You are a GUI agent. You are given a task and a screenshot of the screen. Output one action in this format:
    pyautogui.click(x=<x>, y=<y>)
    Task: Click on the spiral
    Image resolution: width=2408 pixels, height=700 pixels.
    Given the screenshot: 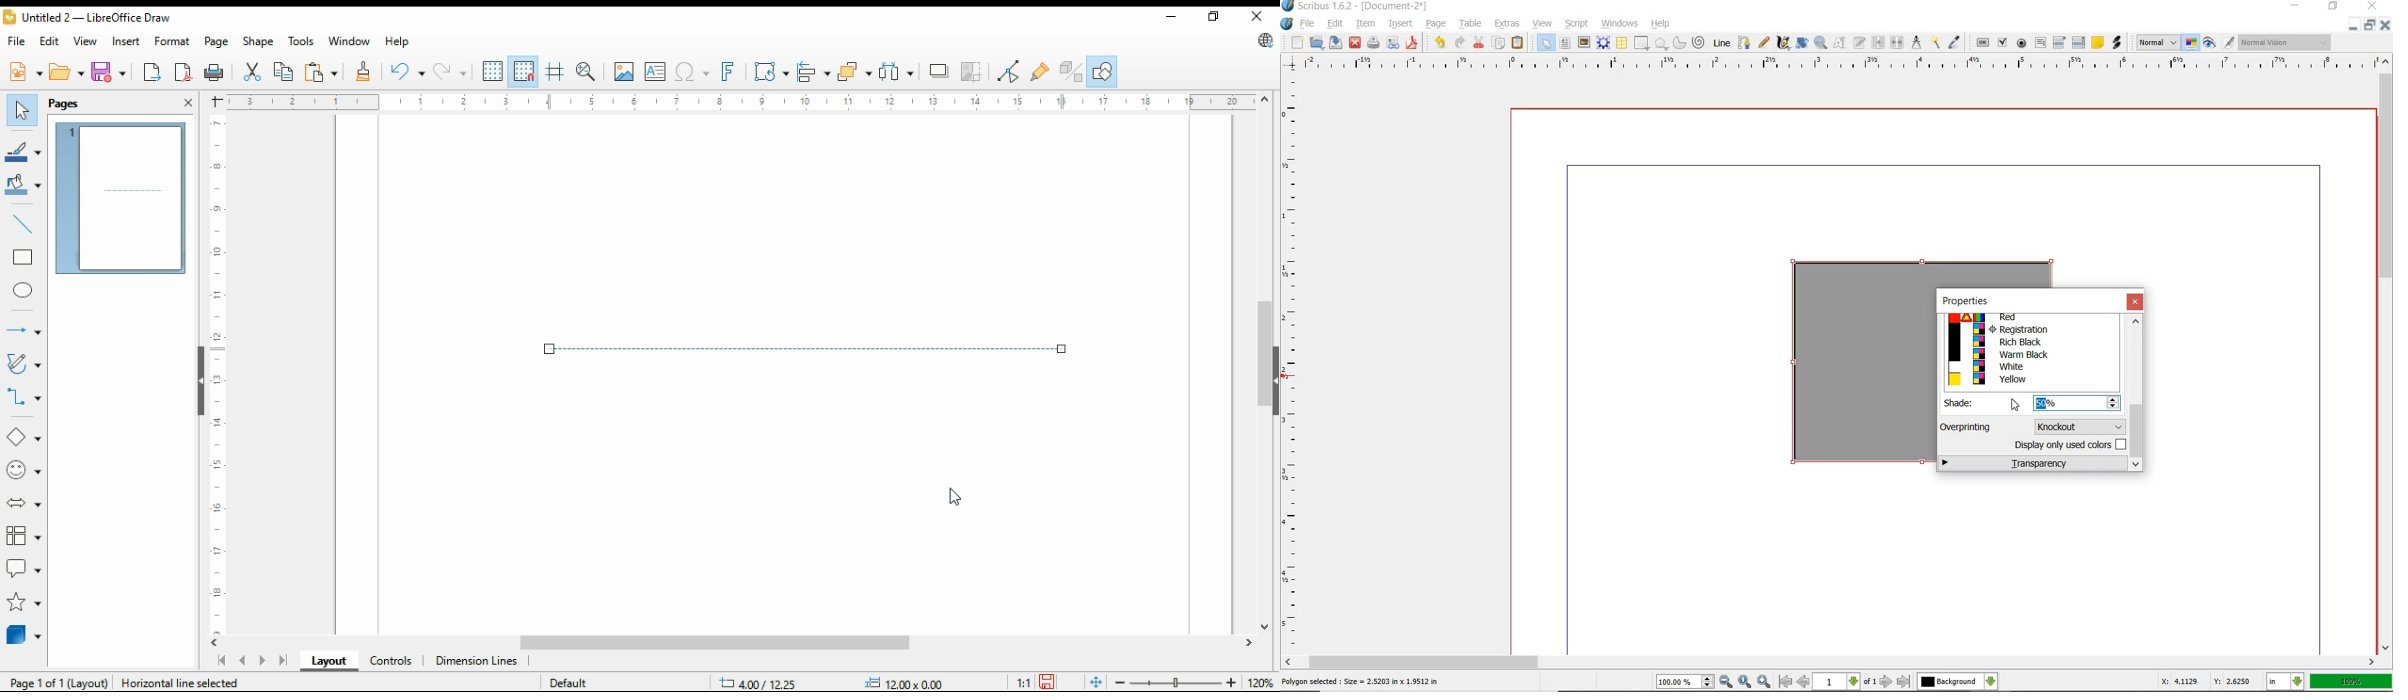 What is the action you would take?
    pyautogui.click(x=1700, y=44)
    